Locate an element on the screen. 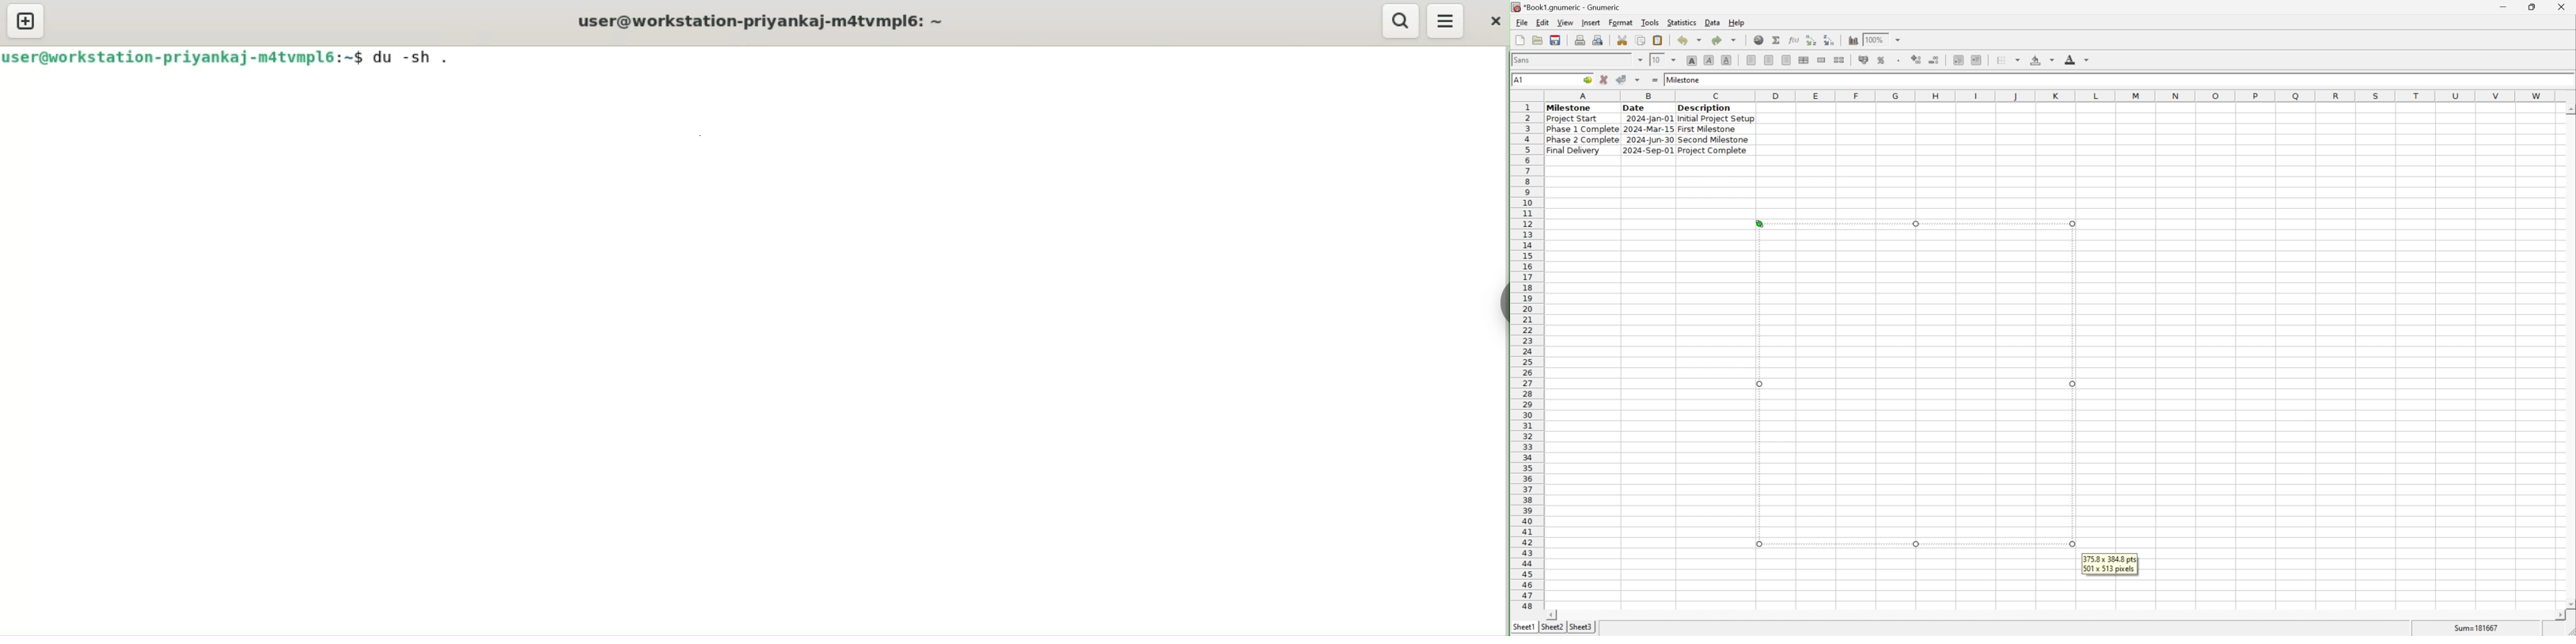 Image resolution: width=2576 pixels, height=644 pixels. area for chart selected is located at coordinates (1913, 384).